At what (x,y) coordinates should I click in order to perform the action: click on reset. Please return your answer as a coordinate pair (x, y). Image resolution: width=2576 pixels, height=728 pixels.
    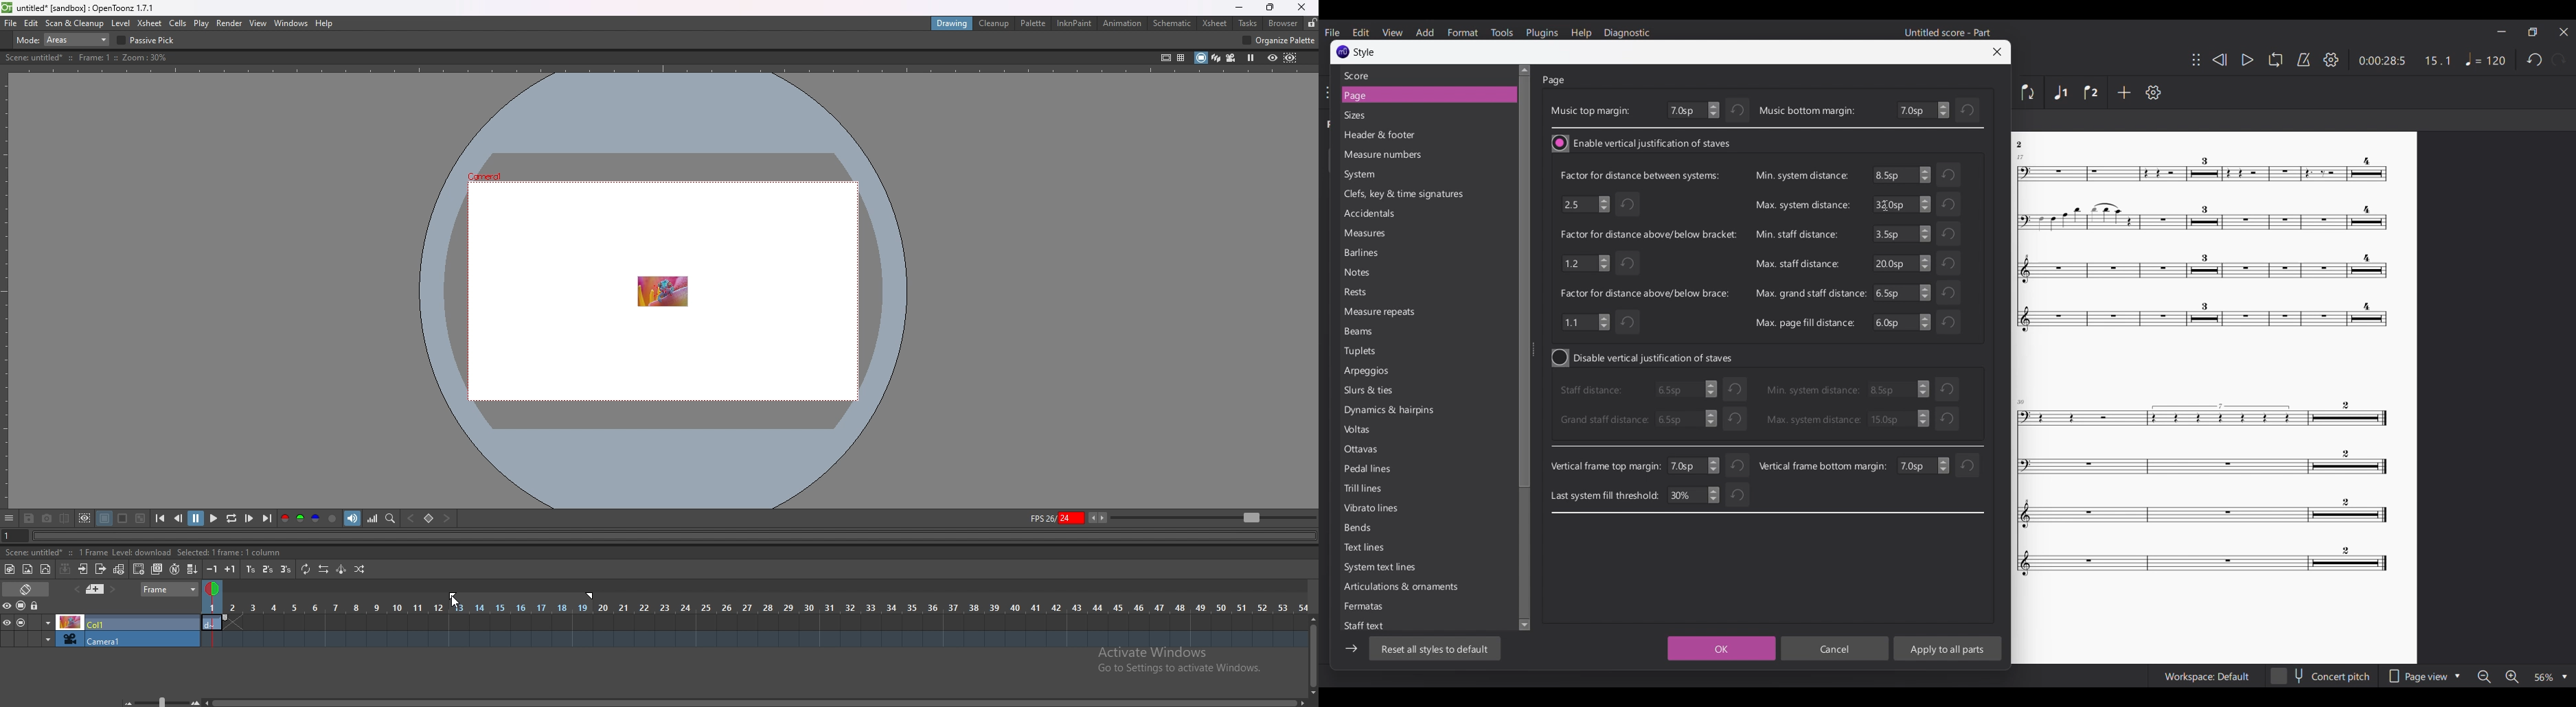
    Looking at the image, I should click on (1967, 465).